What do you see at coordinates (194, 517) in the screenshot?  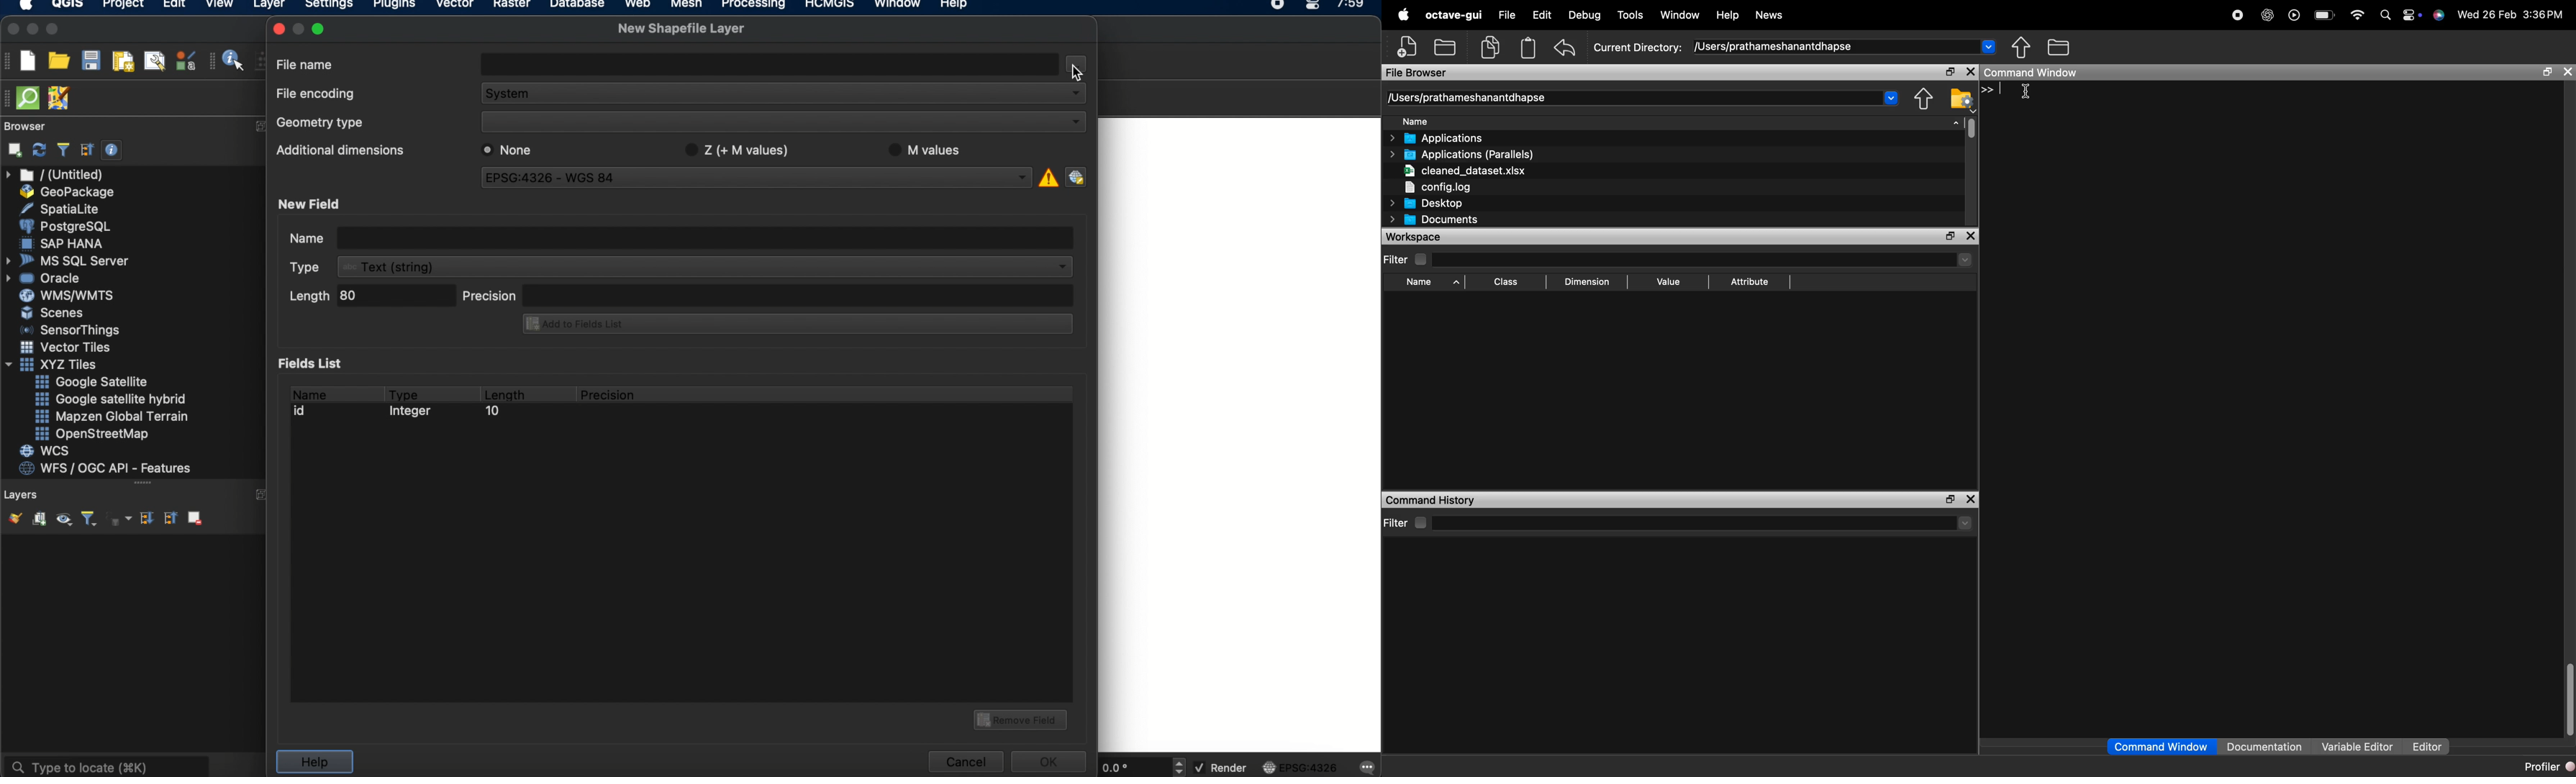 I see `remove layer group` at bounding box center [194, 517].